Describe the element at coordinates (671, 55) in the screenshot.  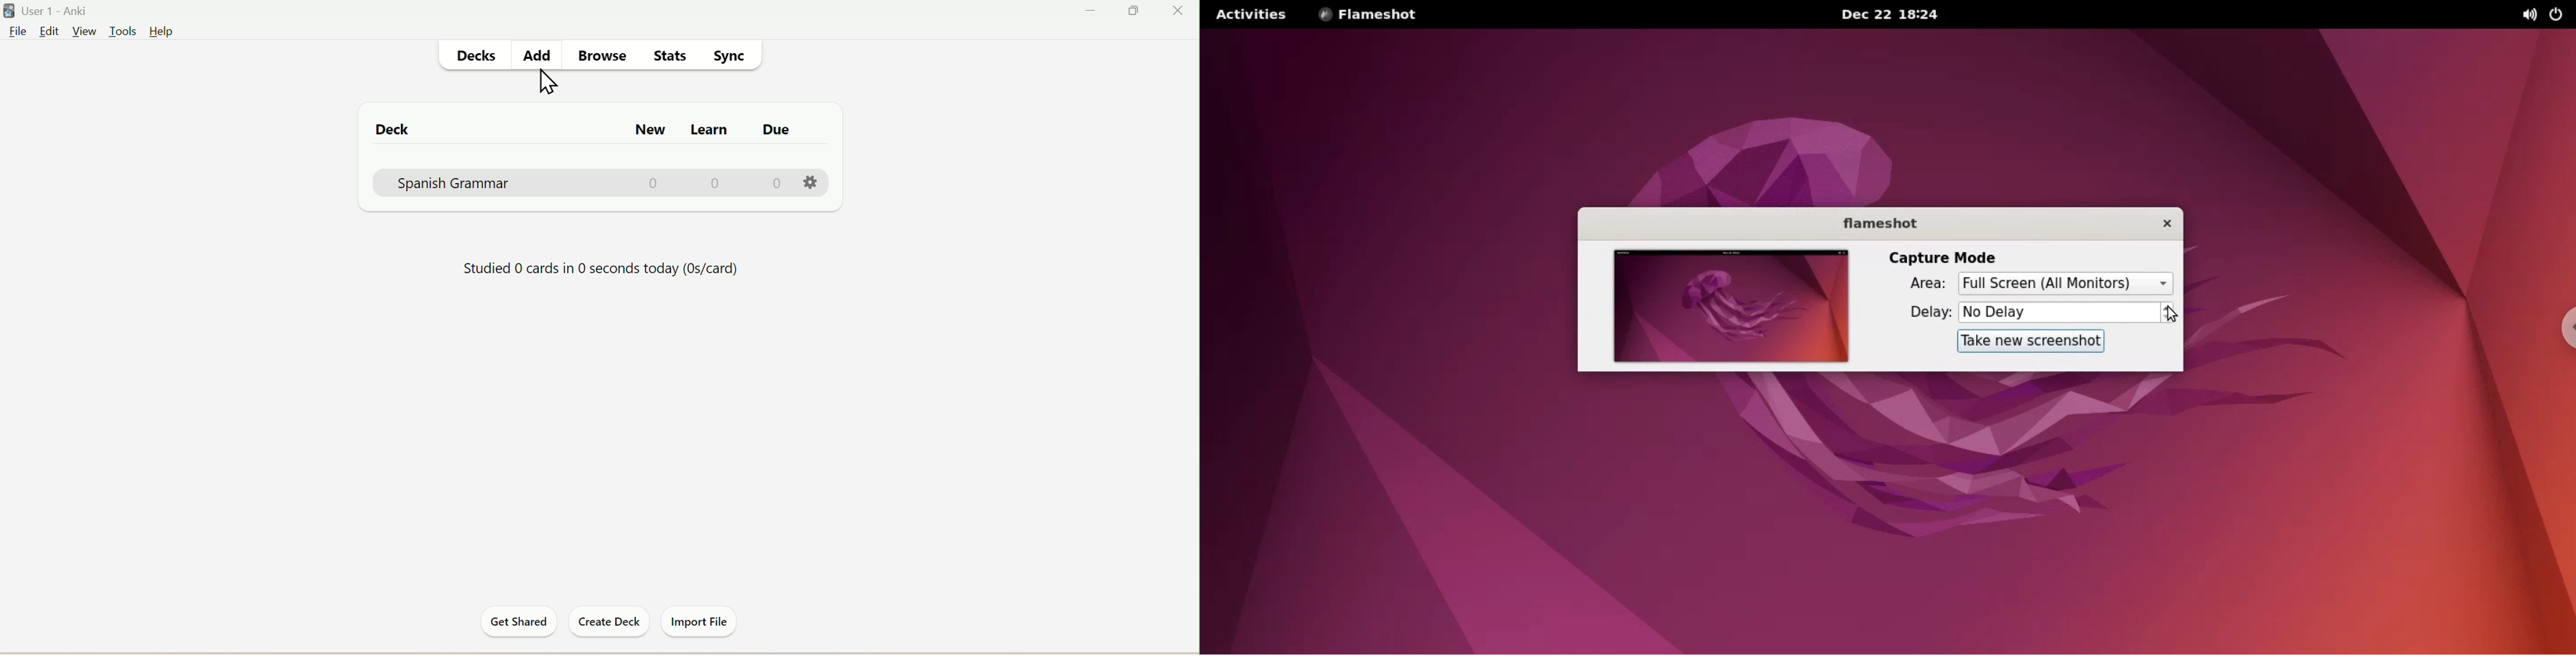
I see `Stats` at that location.